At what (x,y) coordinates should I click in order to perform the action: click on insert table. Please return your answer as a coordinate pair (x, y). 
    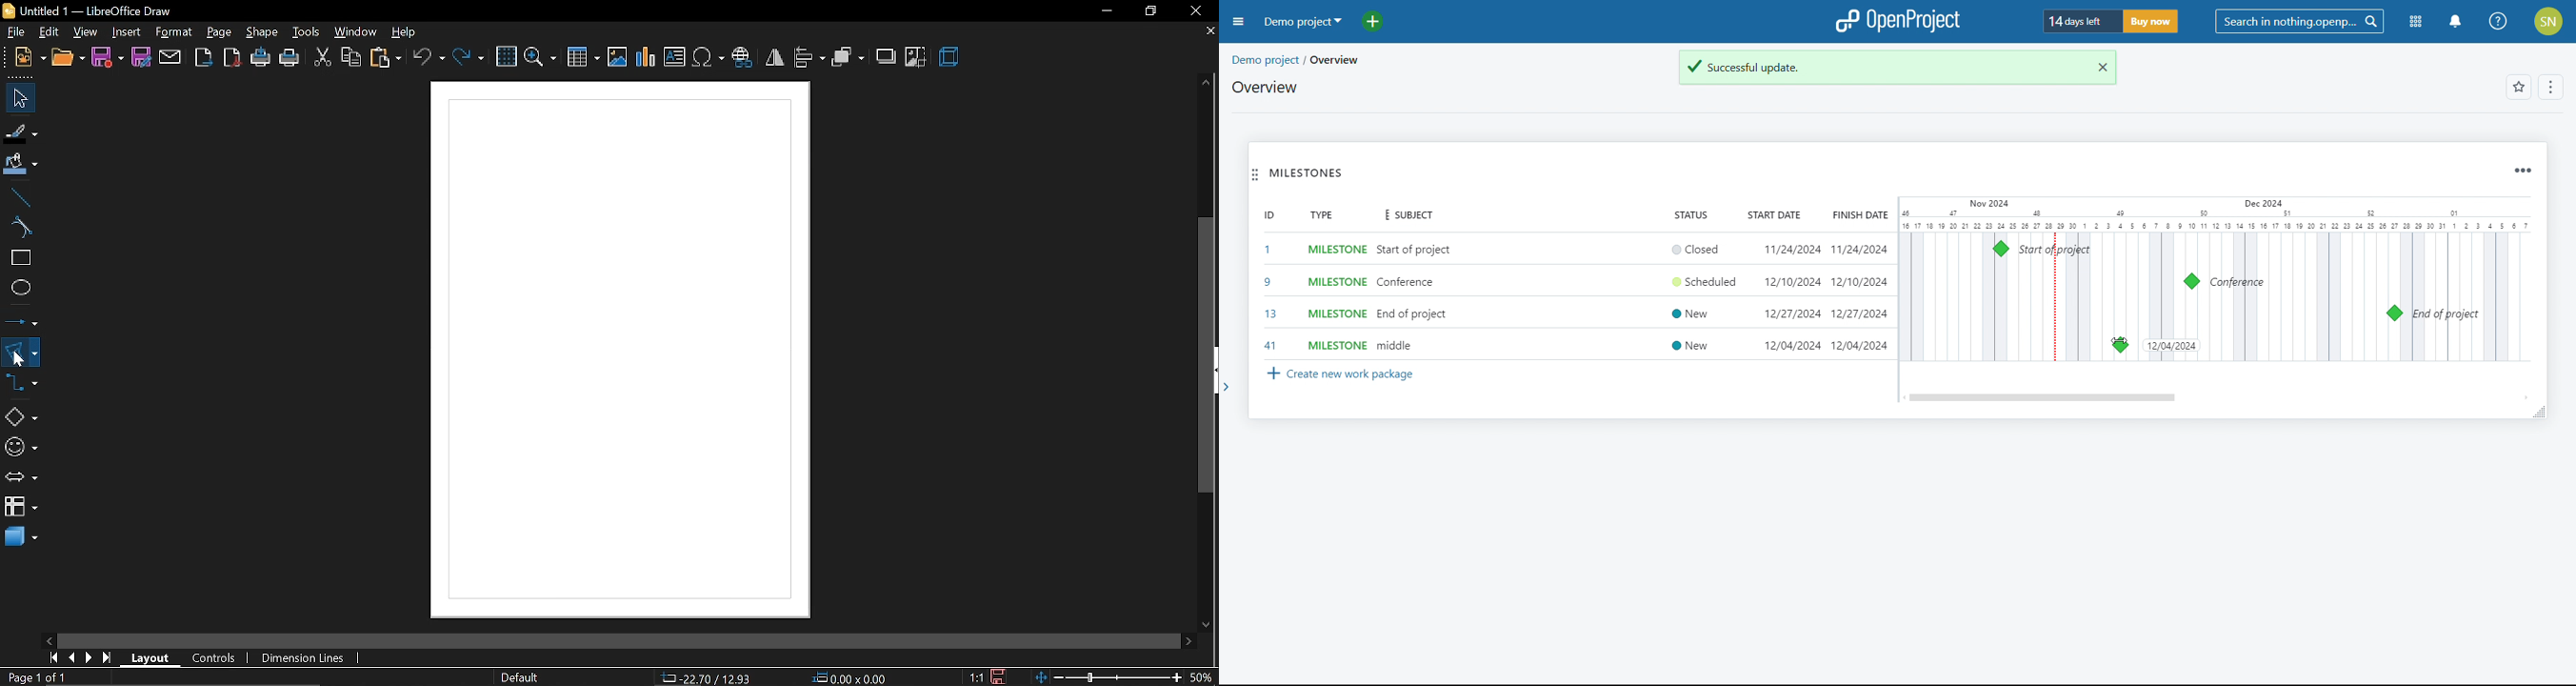
    Looking at the image, I should click on (583, 56).